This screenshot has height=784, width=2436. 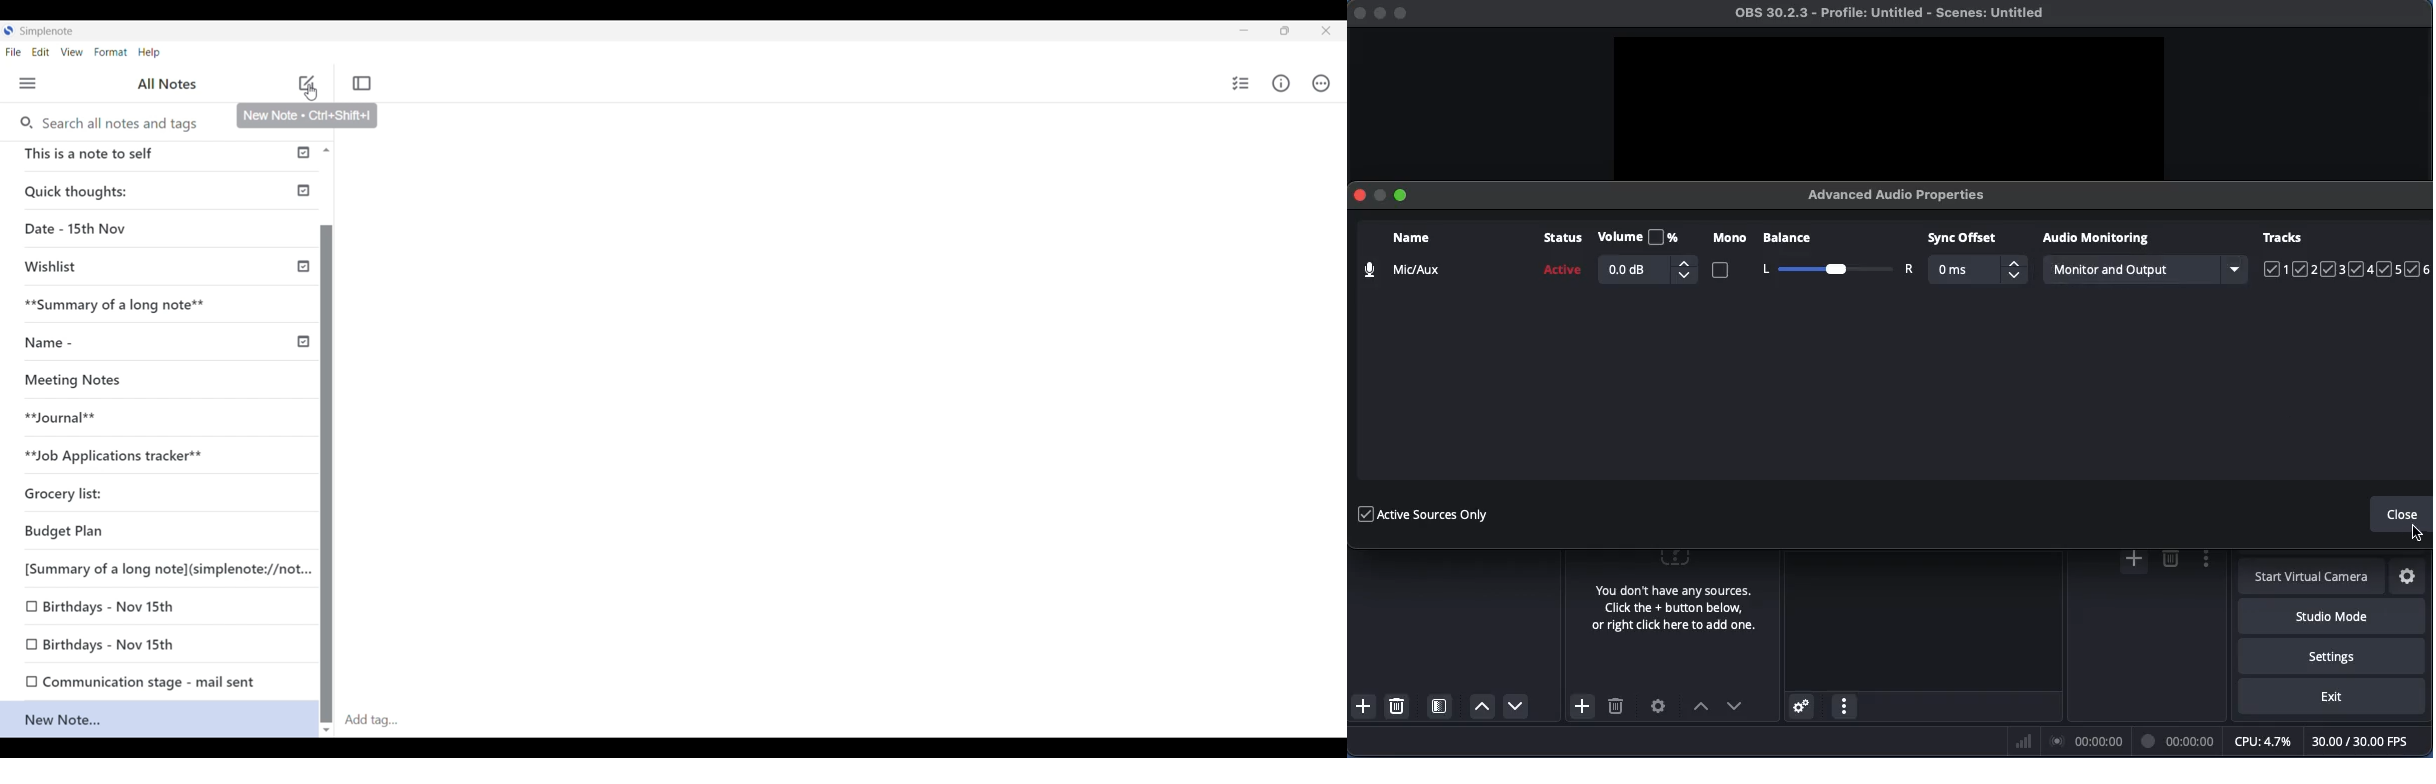 I want to click on Edit menu, so click(x=41, y=52).